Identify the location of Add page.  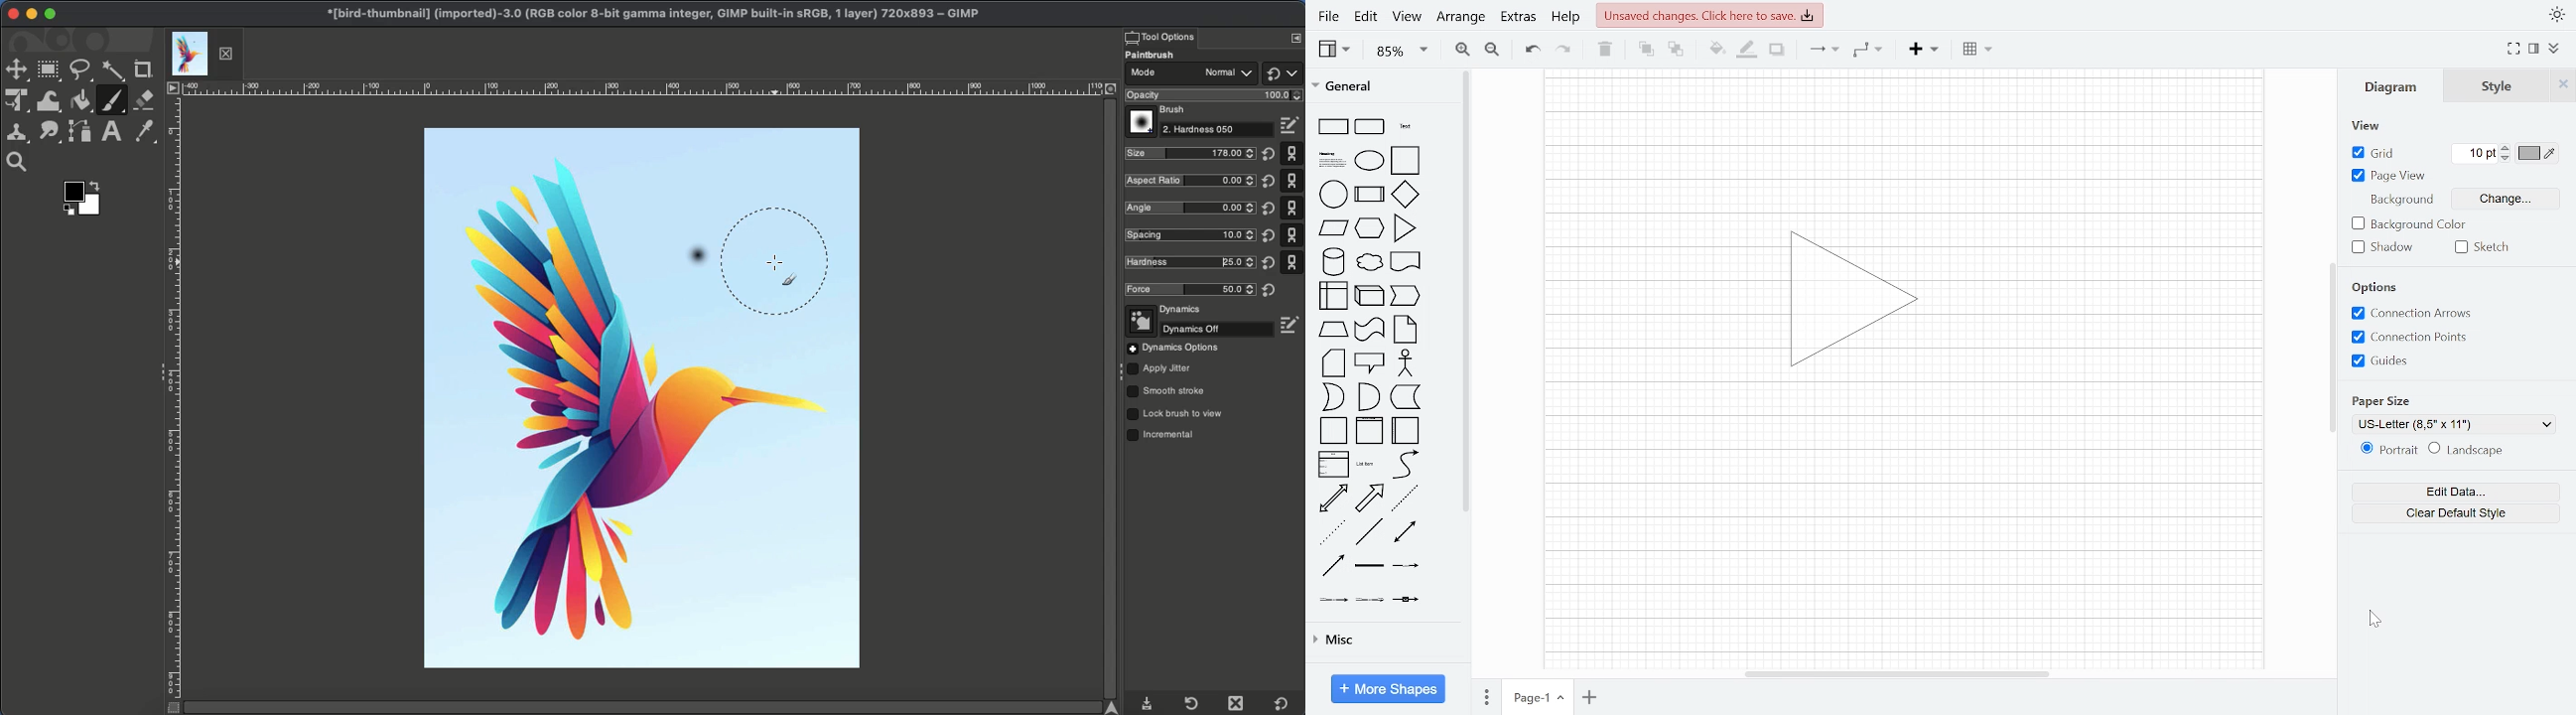
(1589, 697).